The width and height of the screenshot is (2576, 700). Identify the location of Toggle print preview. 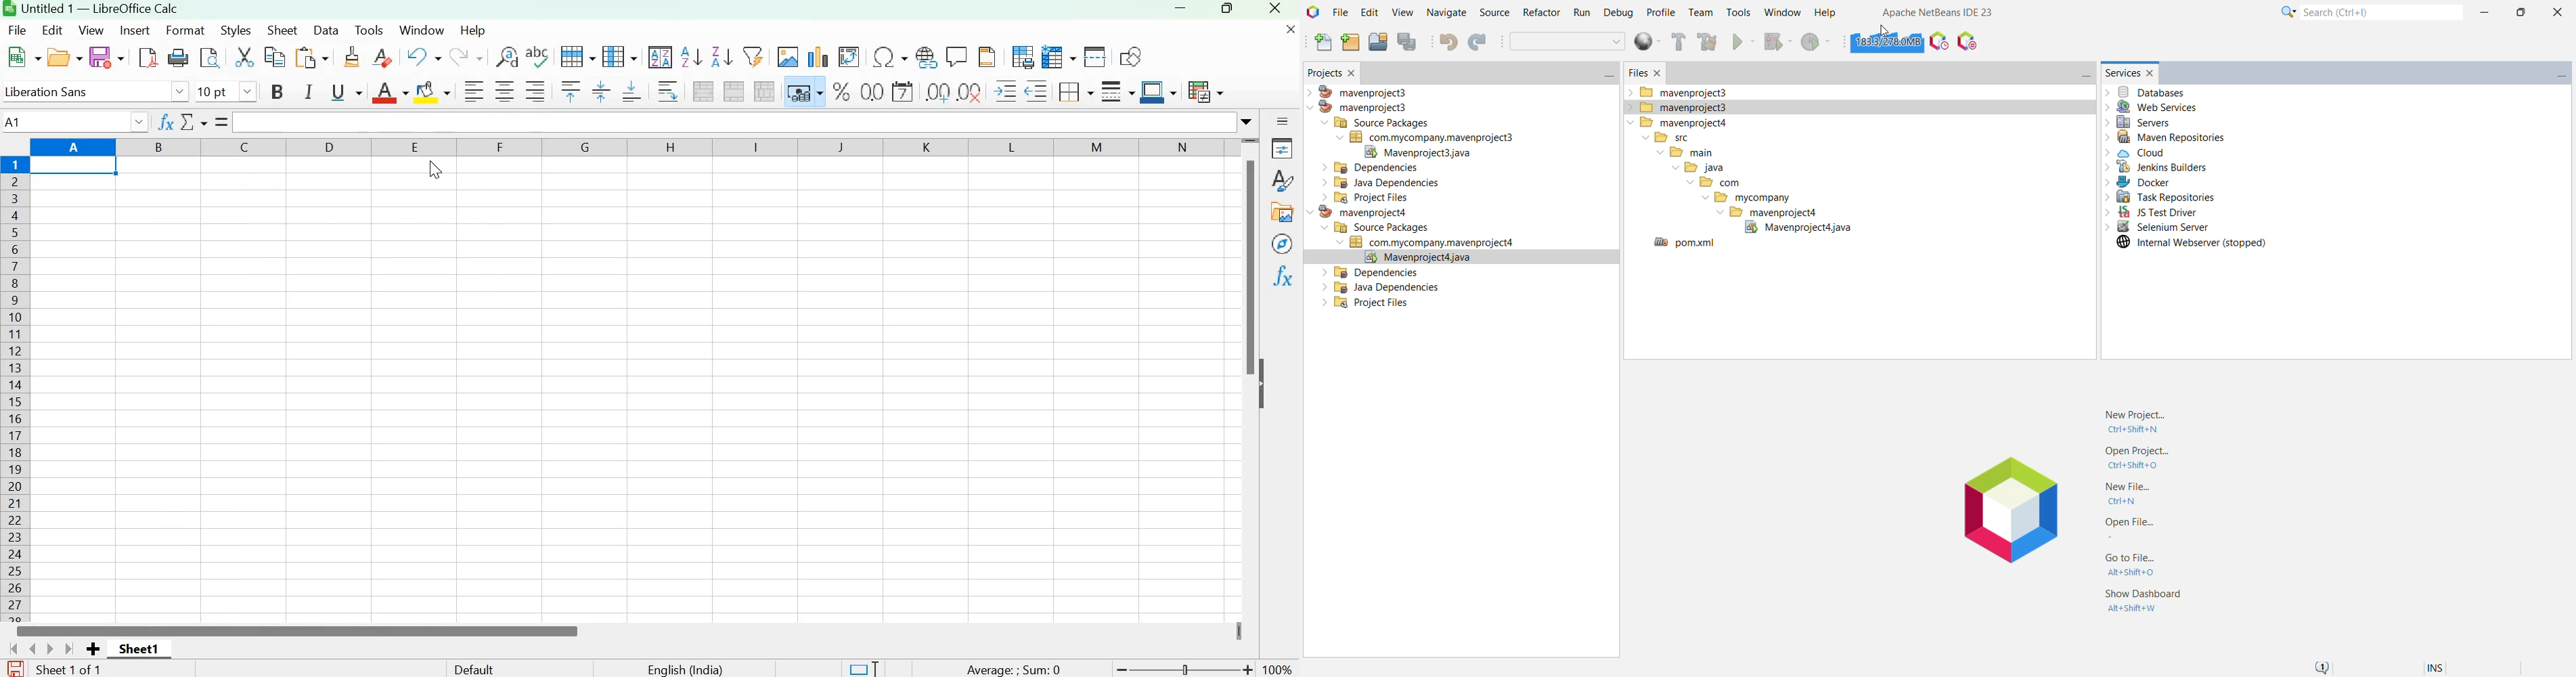
(212, 58).